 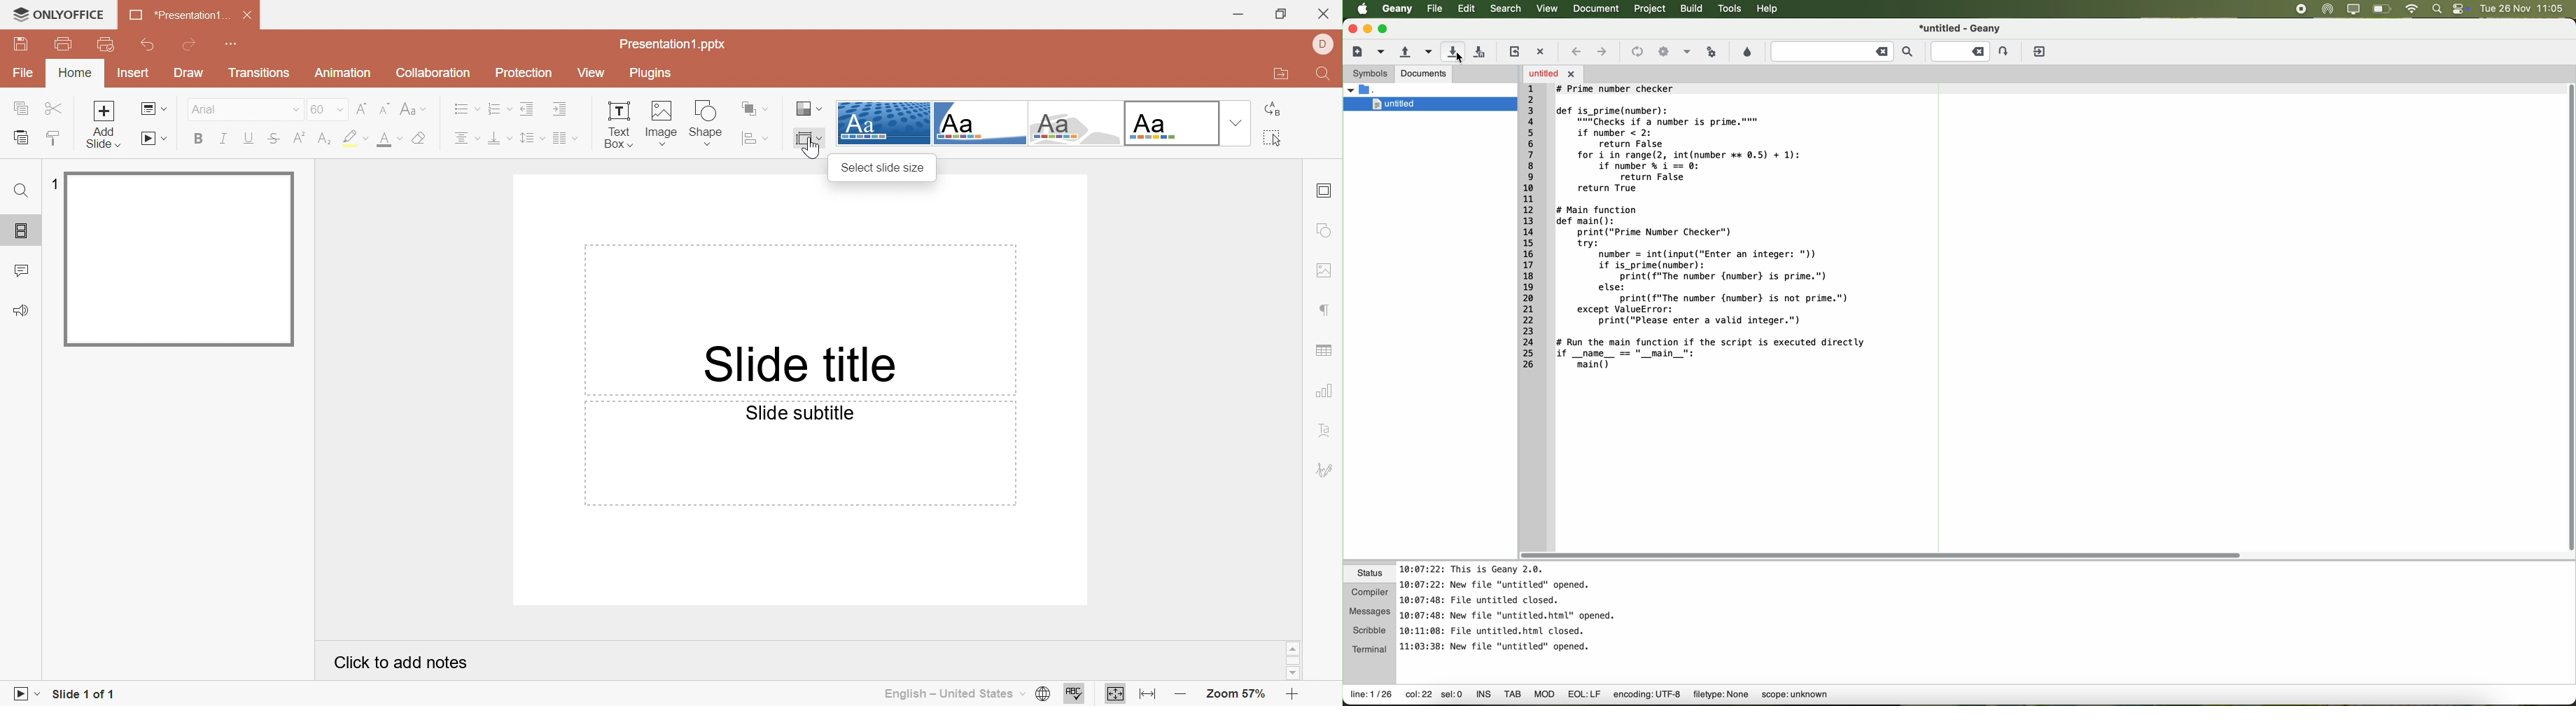 I want to click on Select slide size, so click(x=807, y=139).